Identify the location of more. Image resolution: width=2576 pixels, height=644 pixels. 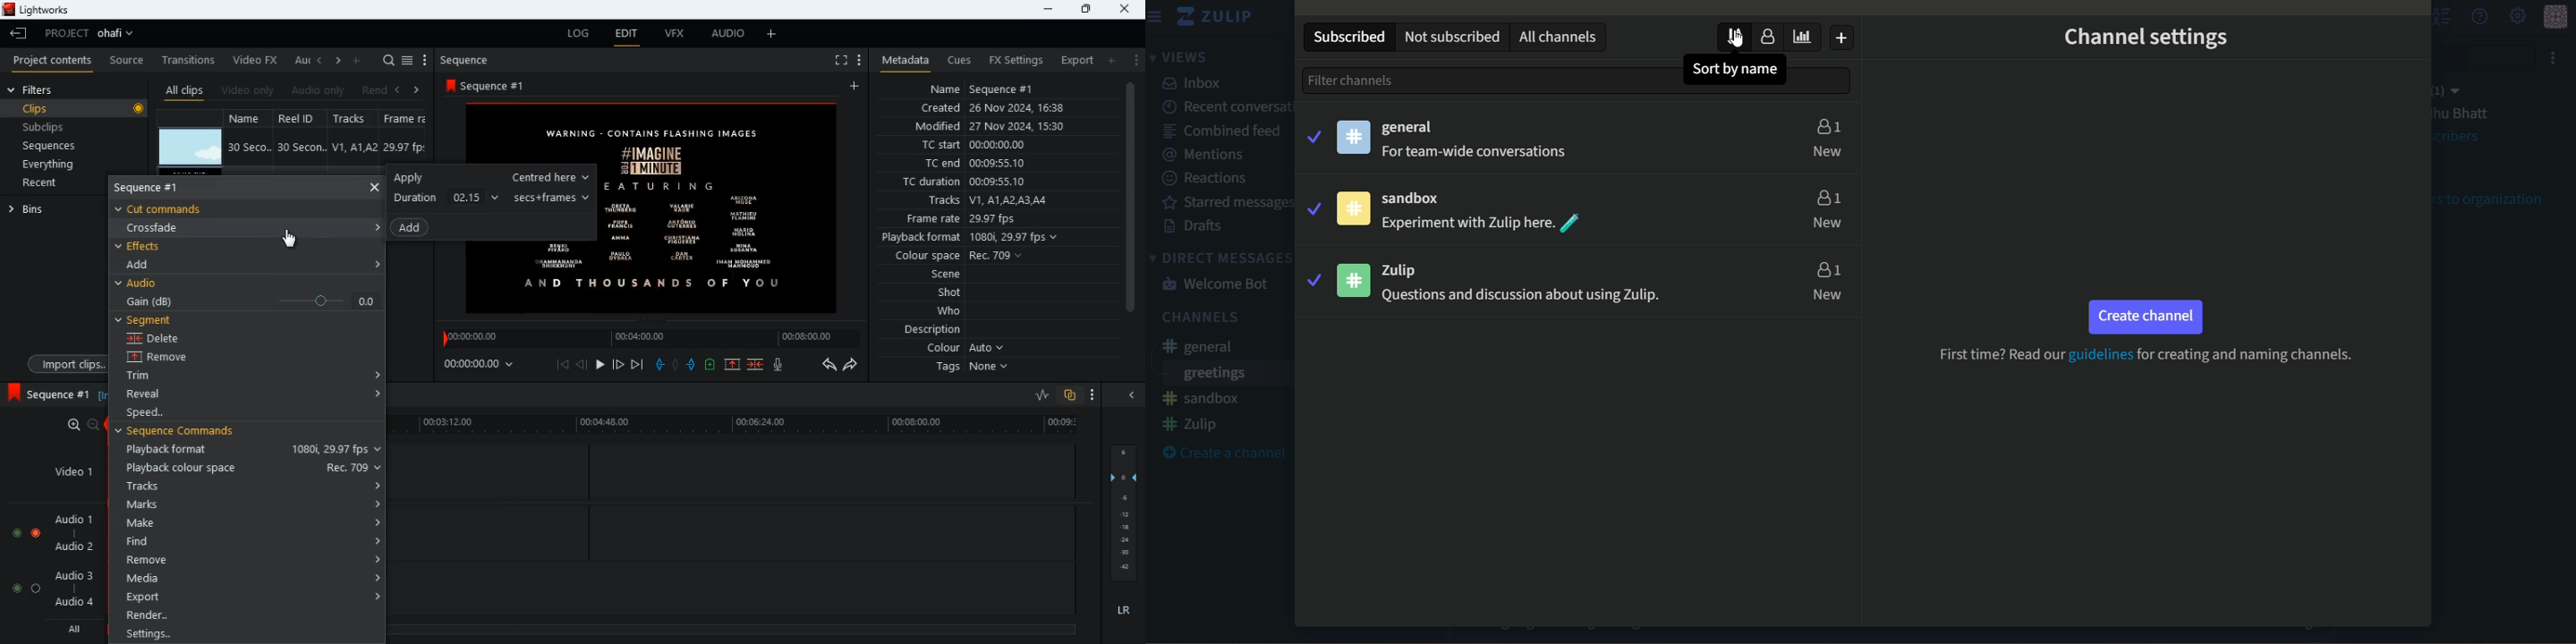
(774, 33).